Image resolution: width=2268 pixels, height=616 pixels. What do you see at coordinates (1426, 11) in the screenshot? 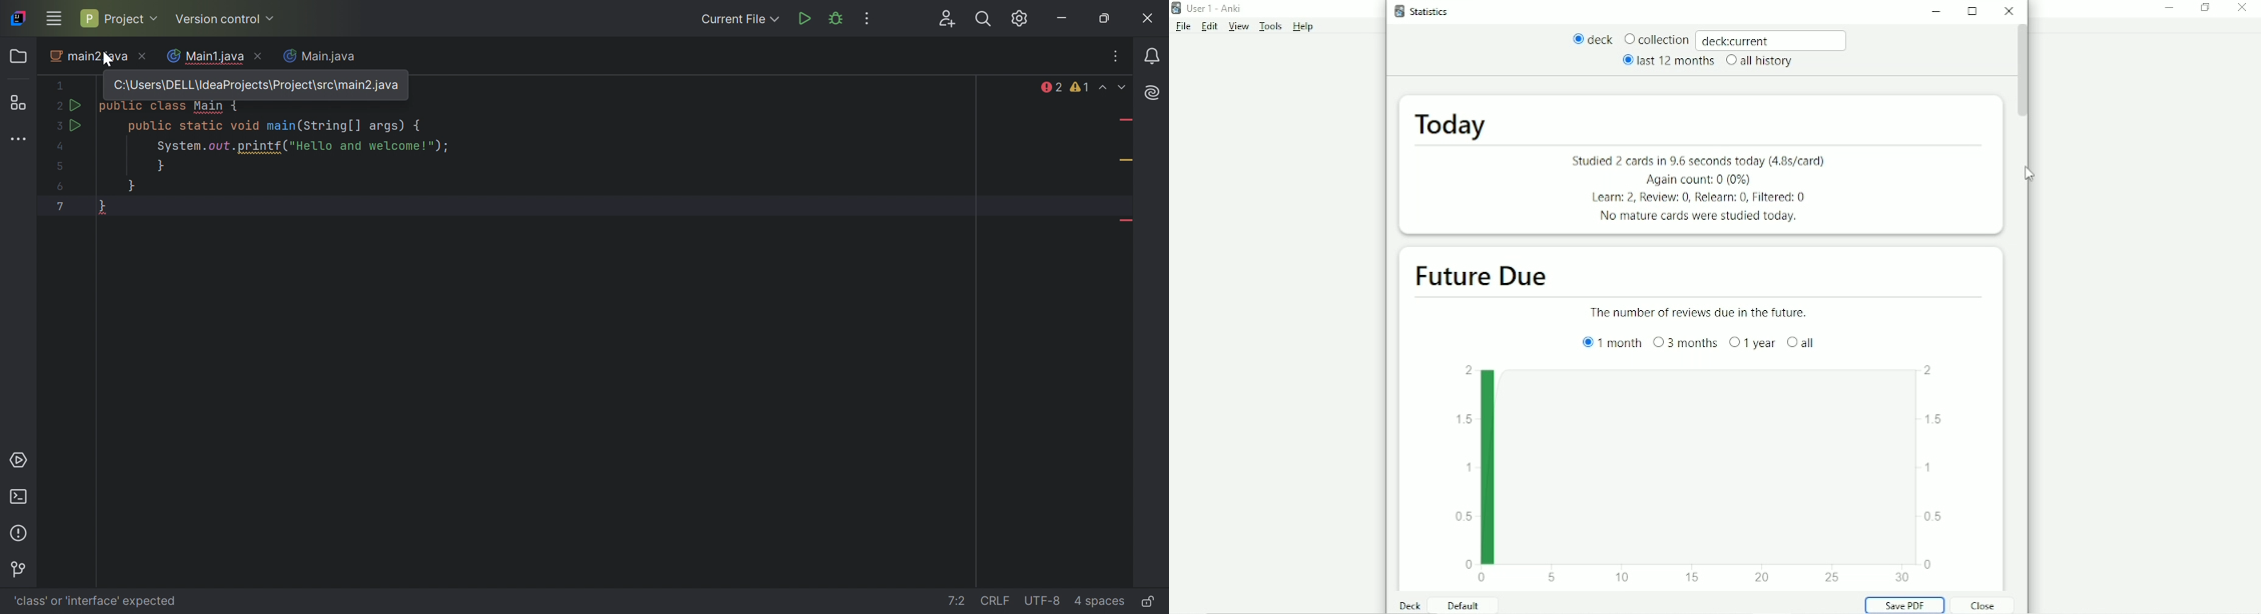
I see `Statistics` at bounding box center [1426, 11].